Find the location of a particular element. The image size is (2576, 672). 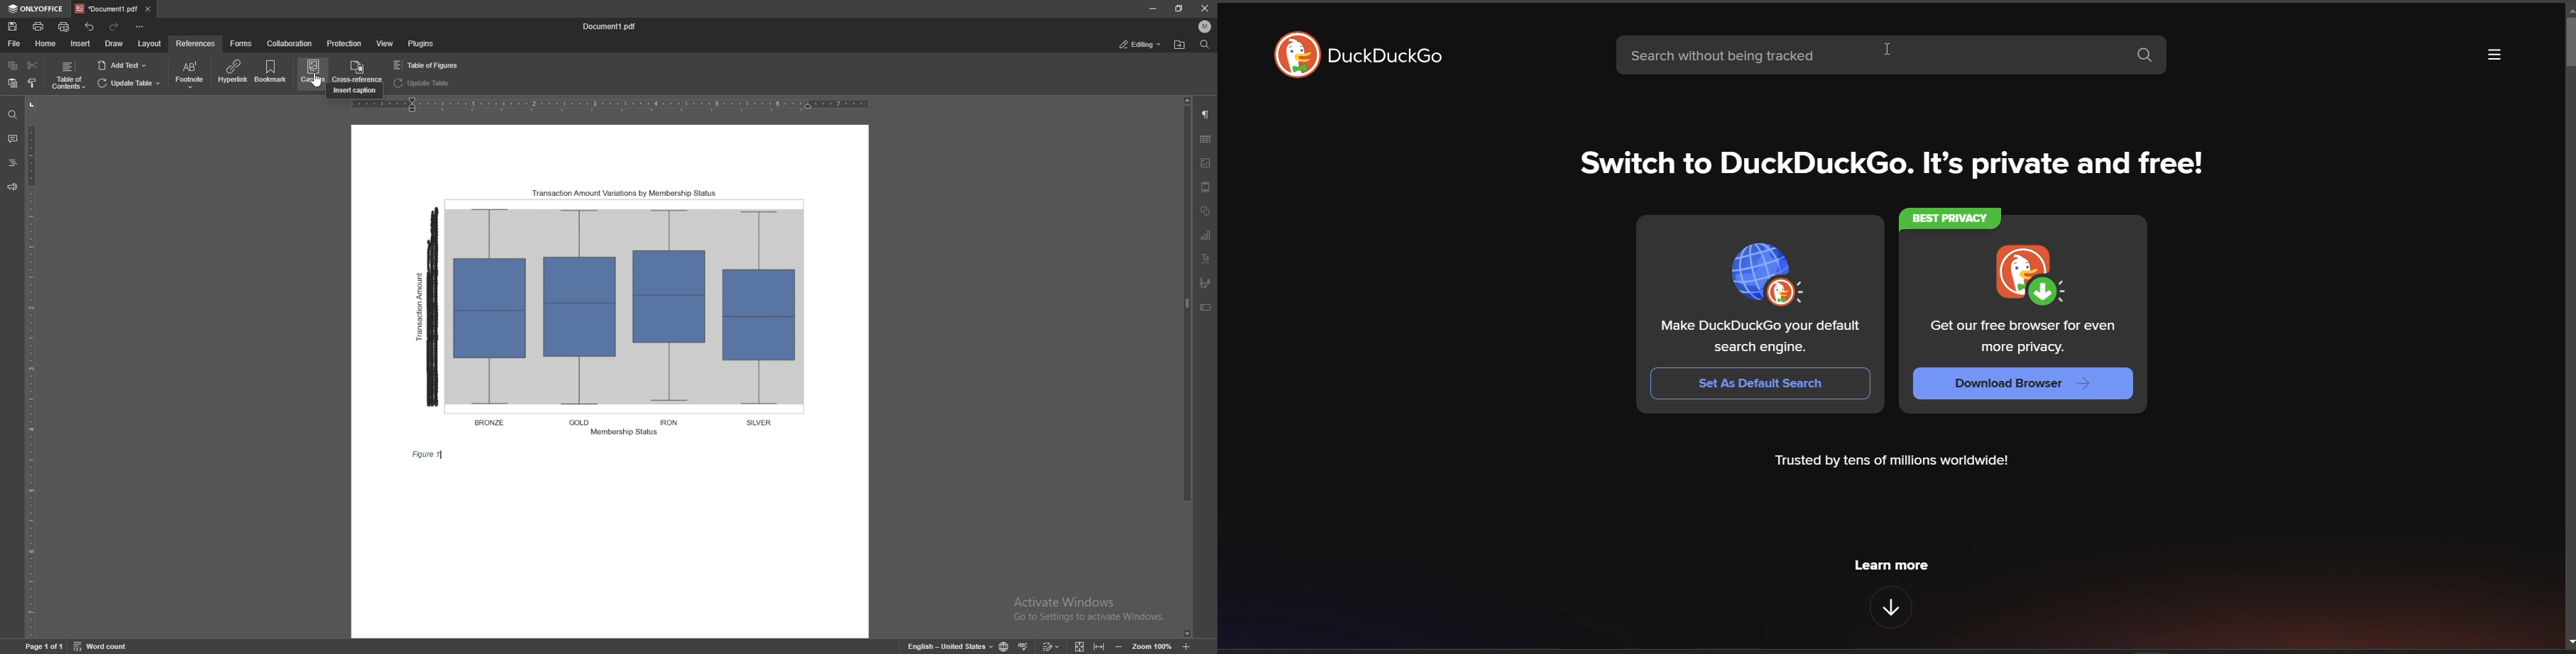

forms is located at coordinates (242, 44).